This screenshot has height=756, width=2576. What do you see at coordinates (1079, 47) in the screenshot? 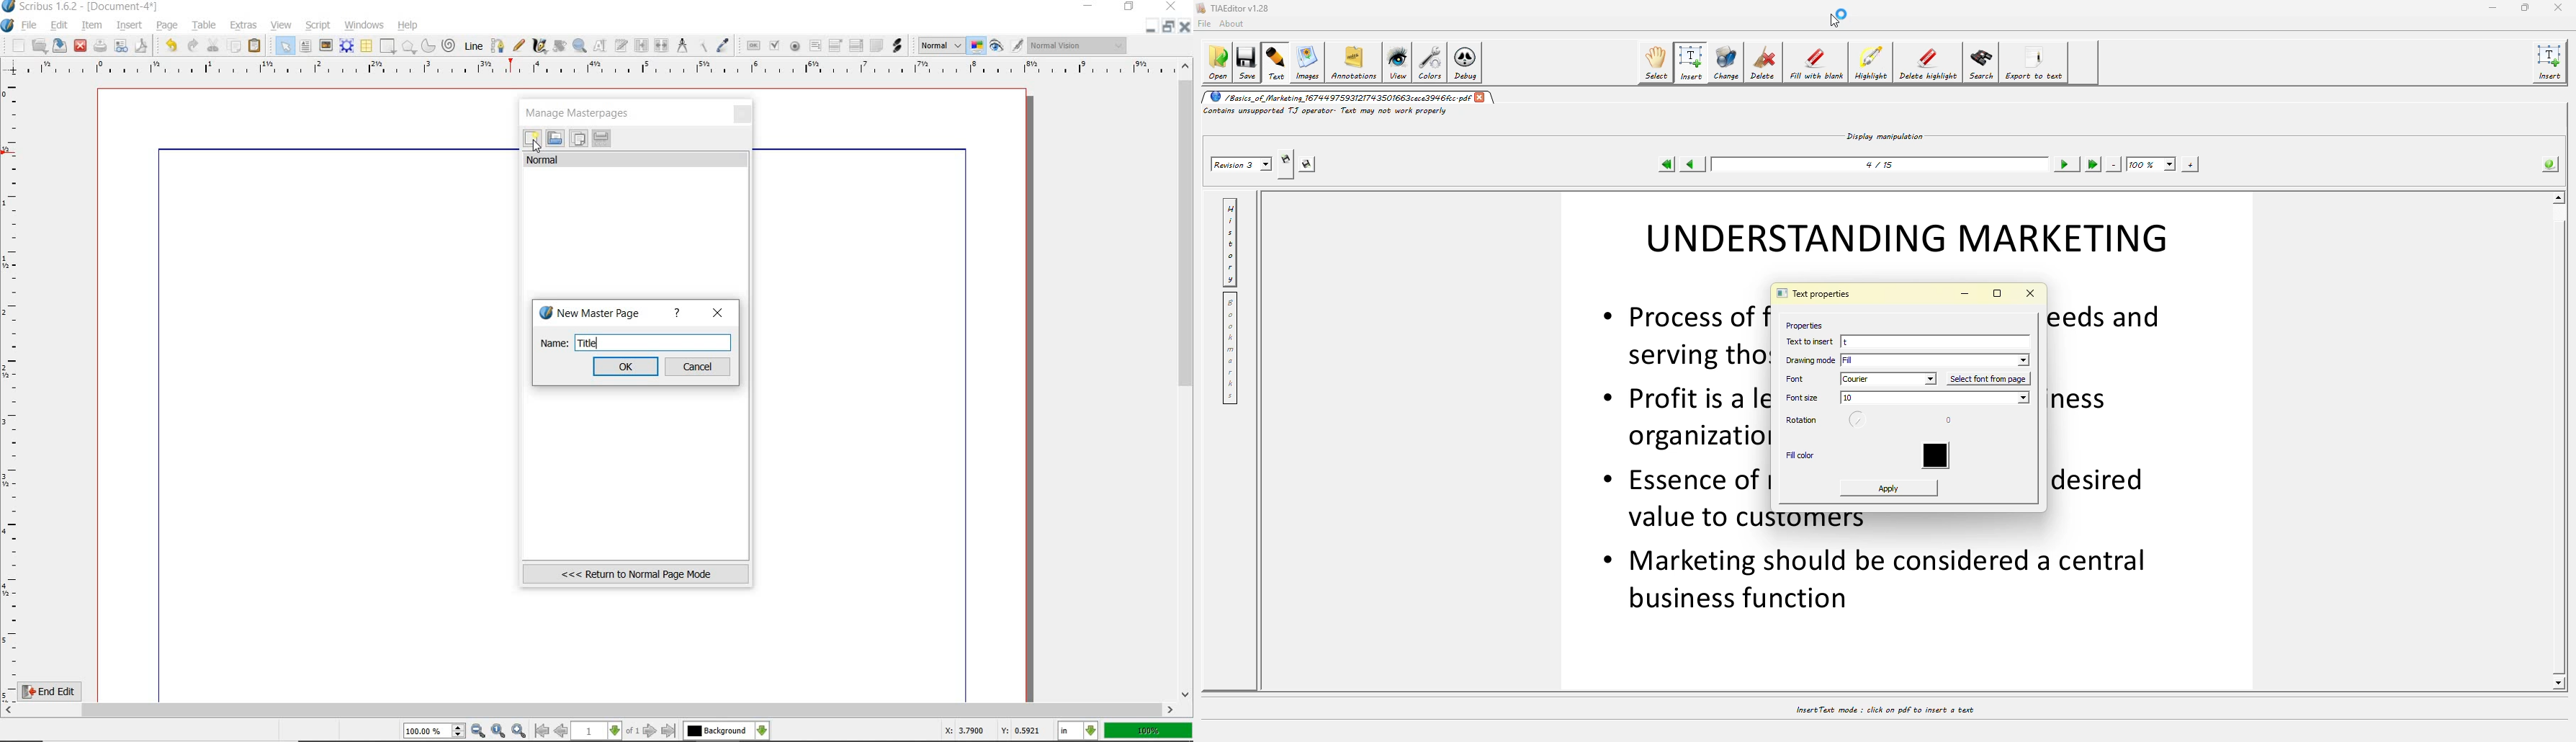
I see `Normal Vision` at bounding box center [1079, 47].